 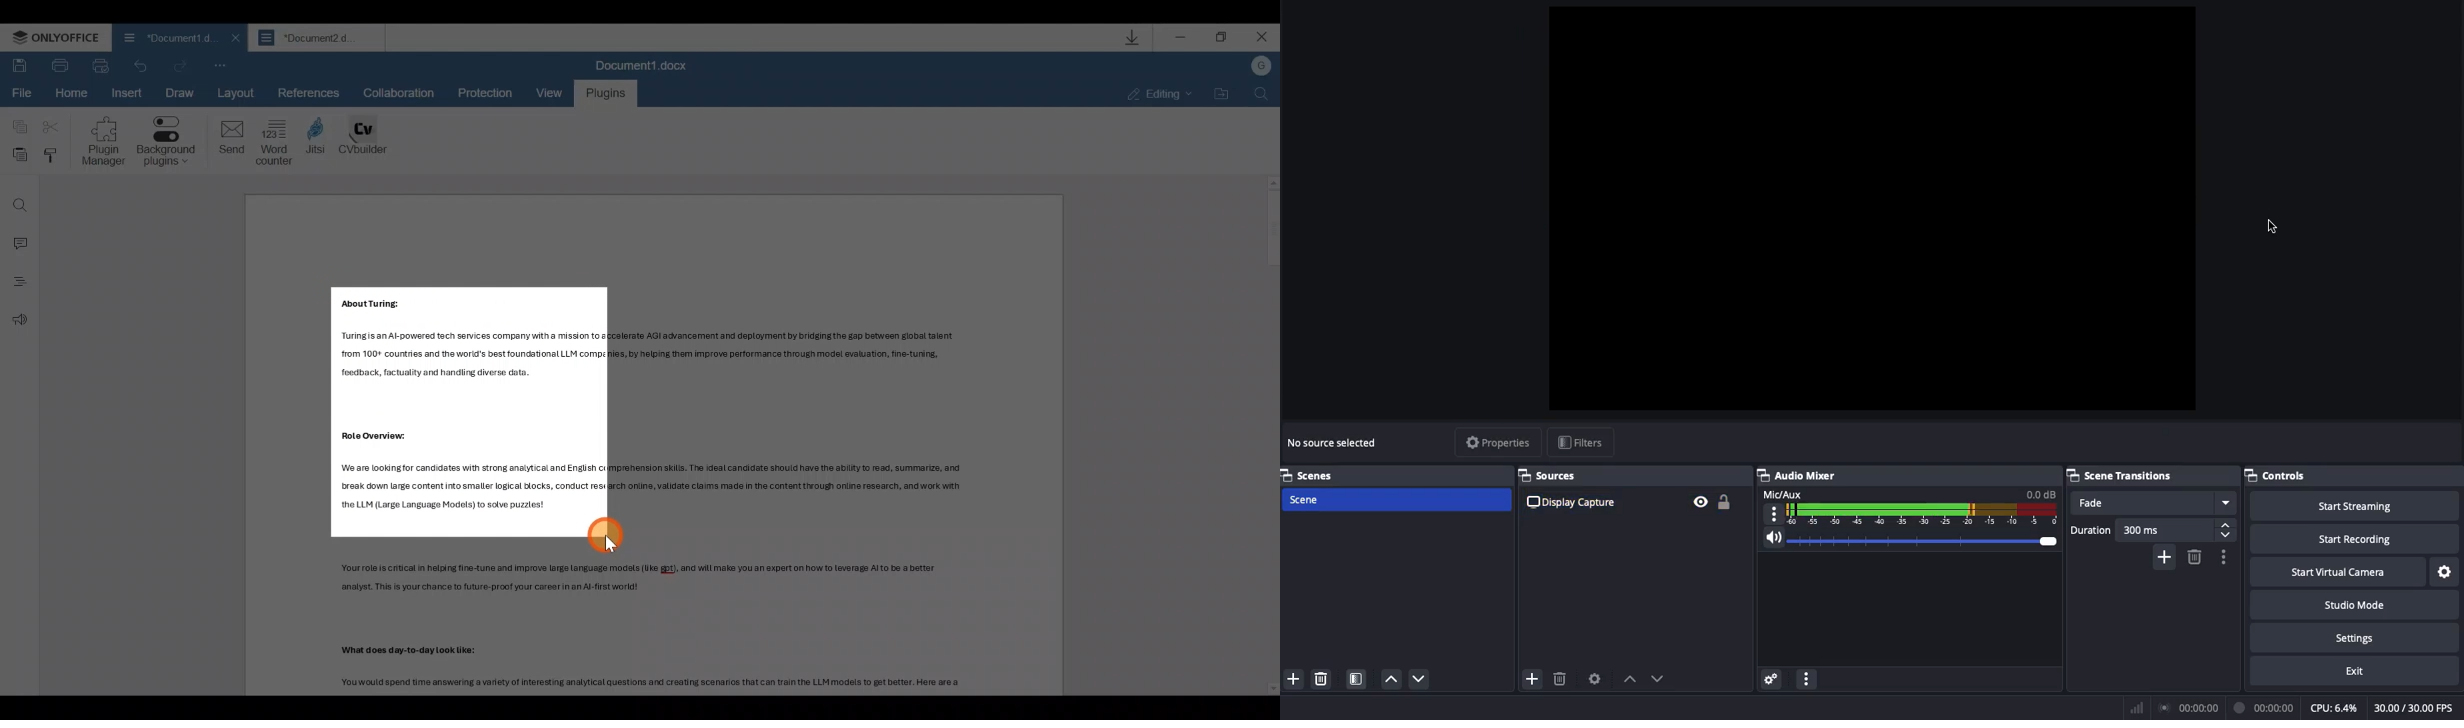 What do you see at coordinates (1561, 680) in the screenshot?
I see `Delete` at bounding box center [1561, 680].